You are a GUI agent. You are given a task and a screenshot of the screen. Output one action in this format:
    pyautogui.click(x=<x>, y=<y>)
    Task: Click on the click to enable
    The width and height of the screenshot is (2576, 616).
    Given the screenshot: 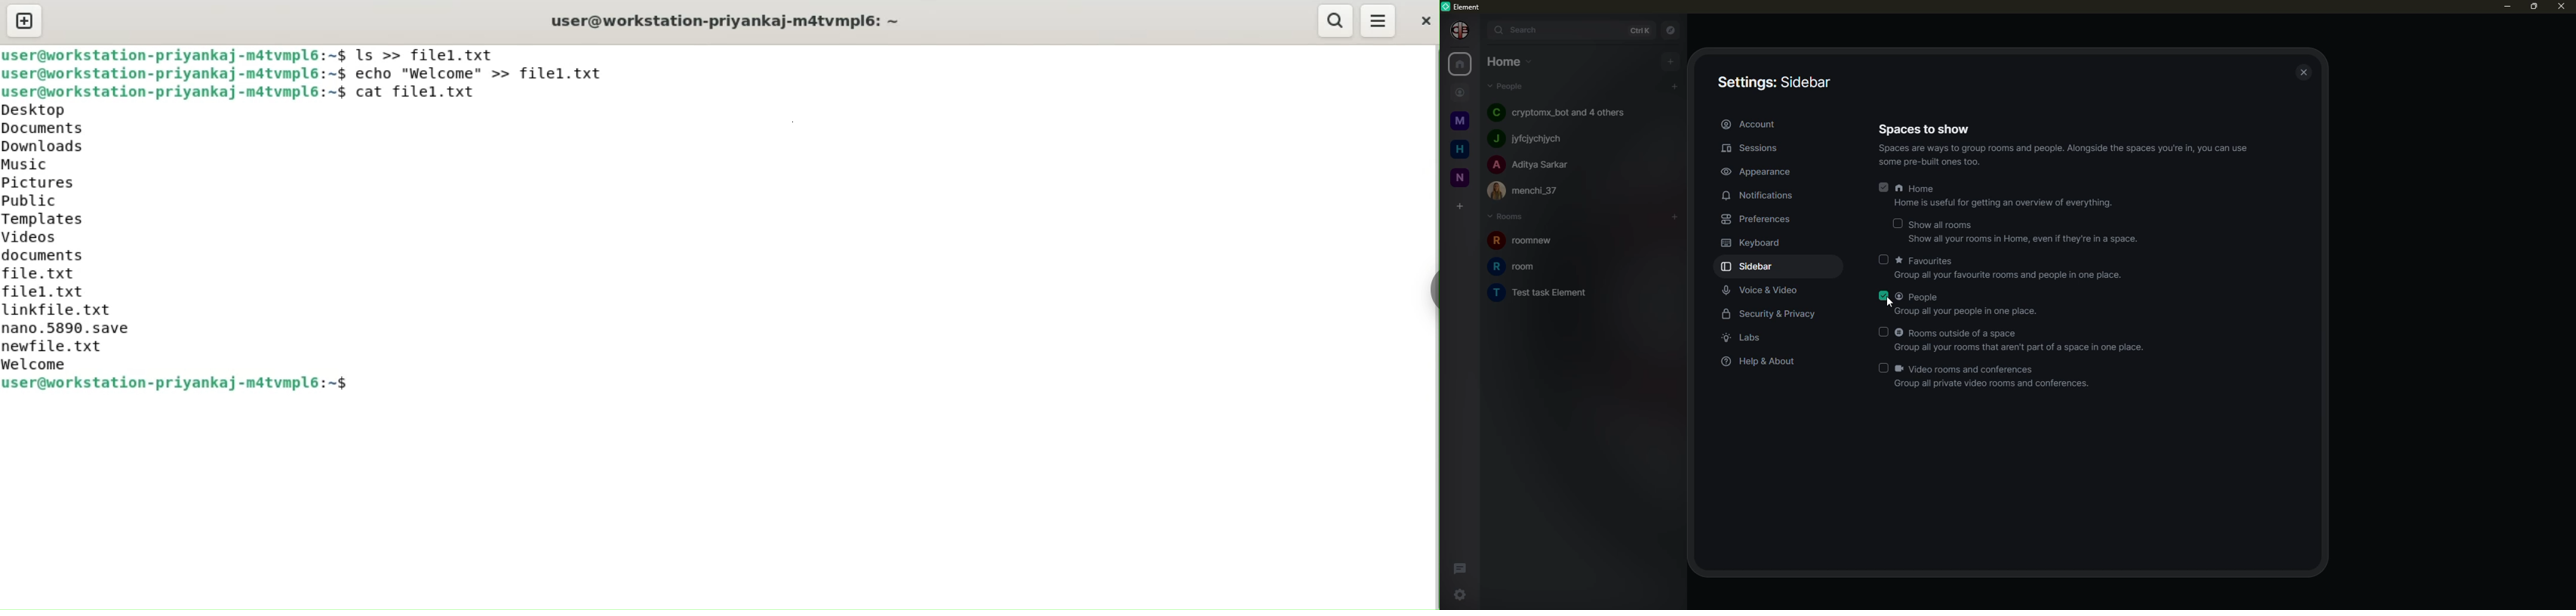 What is the action you would take?
    pyautogui.click(x=1886, y=331)
    